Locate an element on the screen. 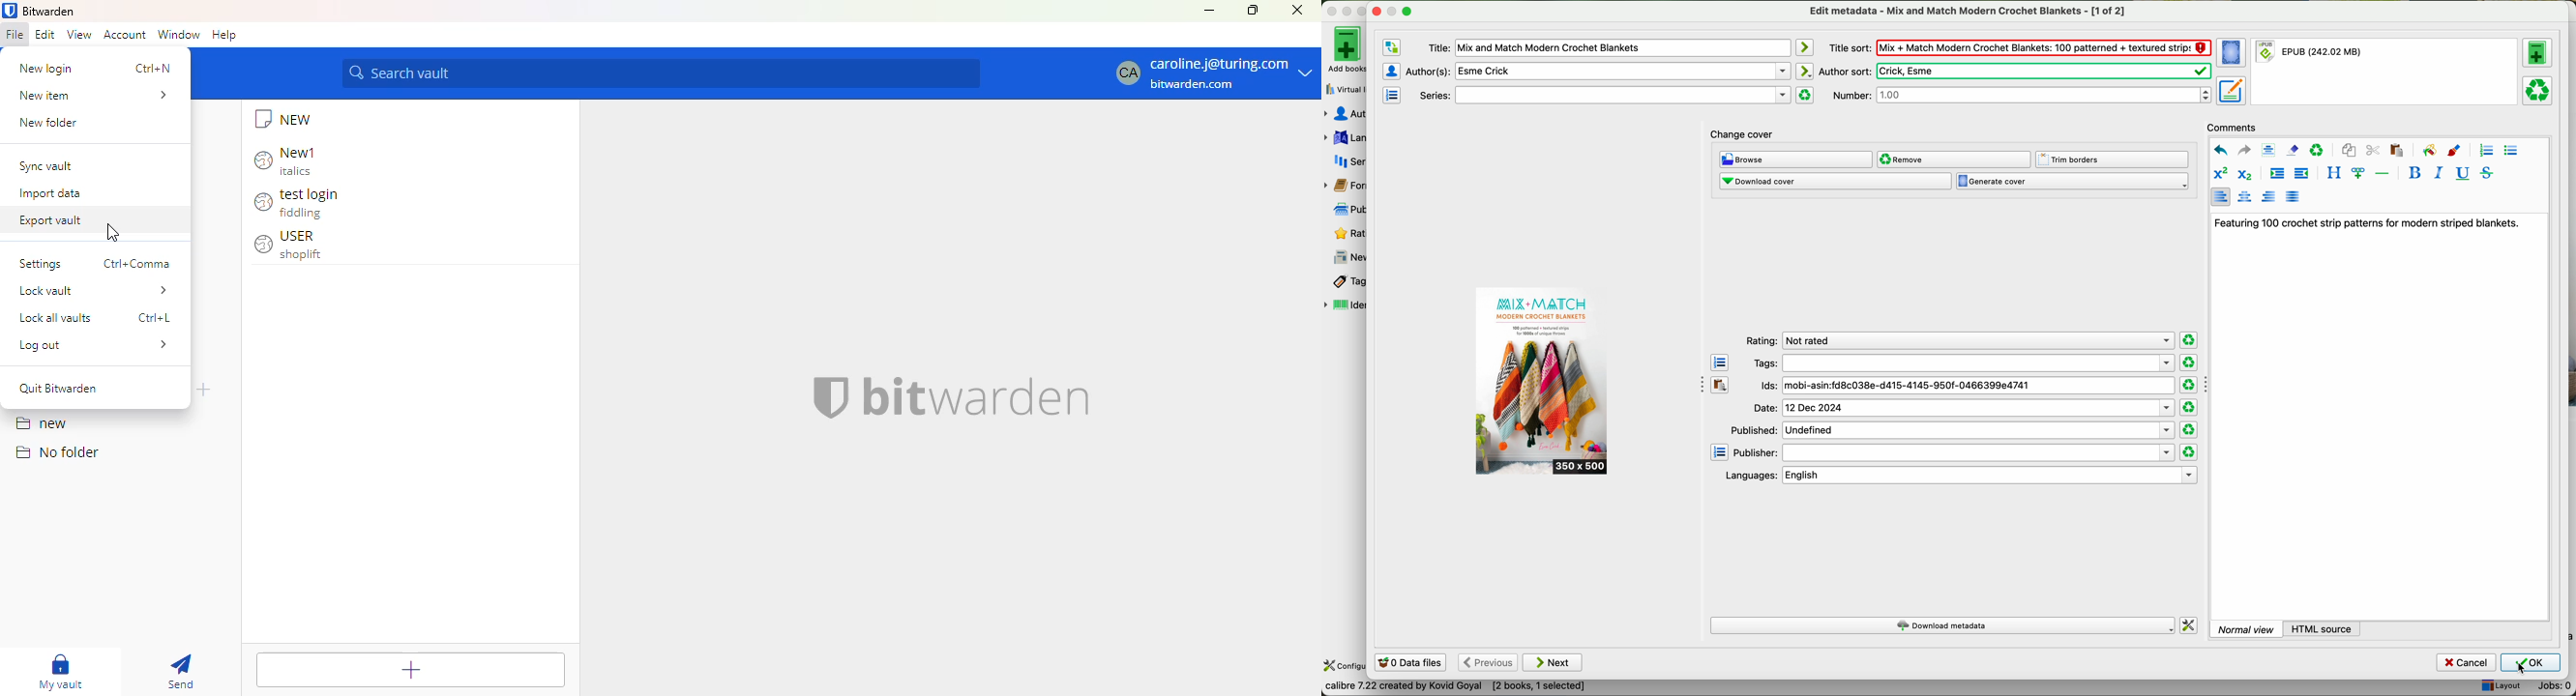 The image size is (2576, 700). format is located at coordinates (2386, 72).